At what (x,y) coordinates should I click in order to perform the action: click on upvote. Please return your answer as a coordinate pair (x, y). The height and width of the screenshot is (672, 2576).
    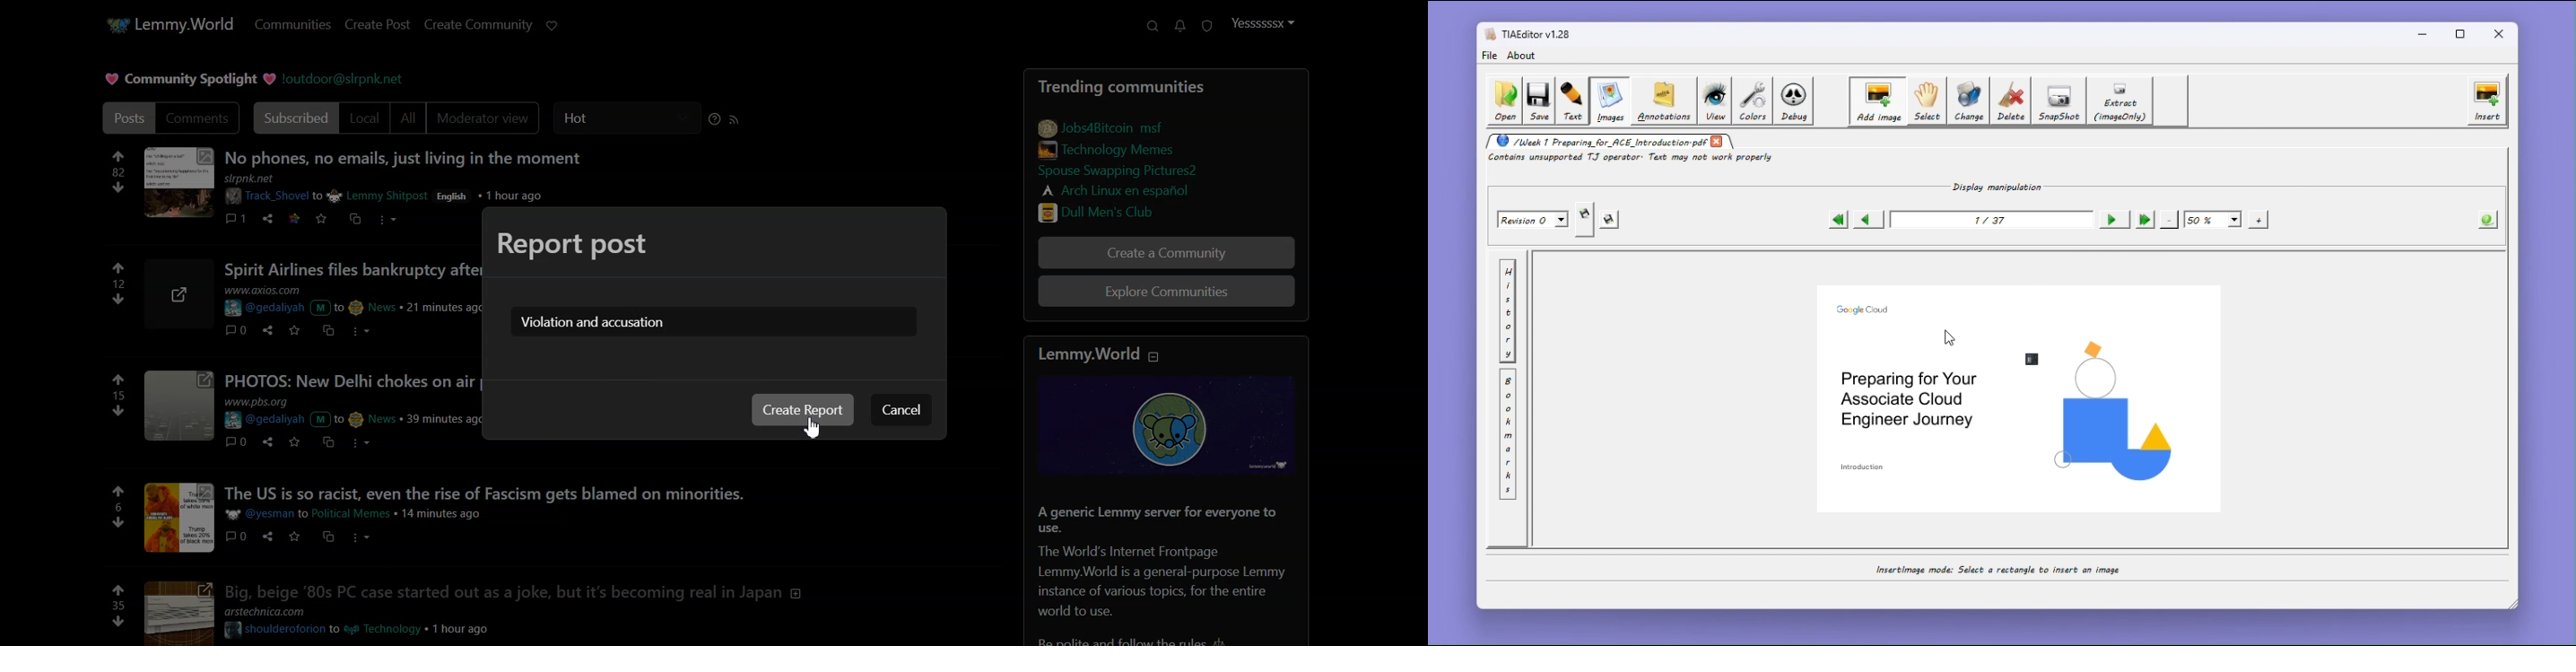
    Looking at the image, I should click on (118, 155).